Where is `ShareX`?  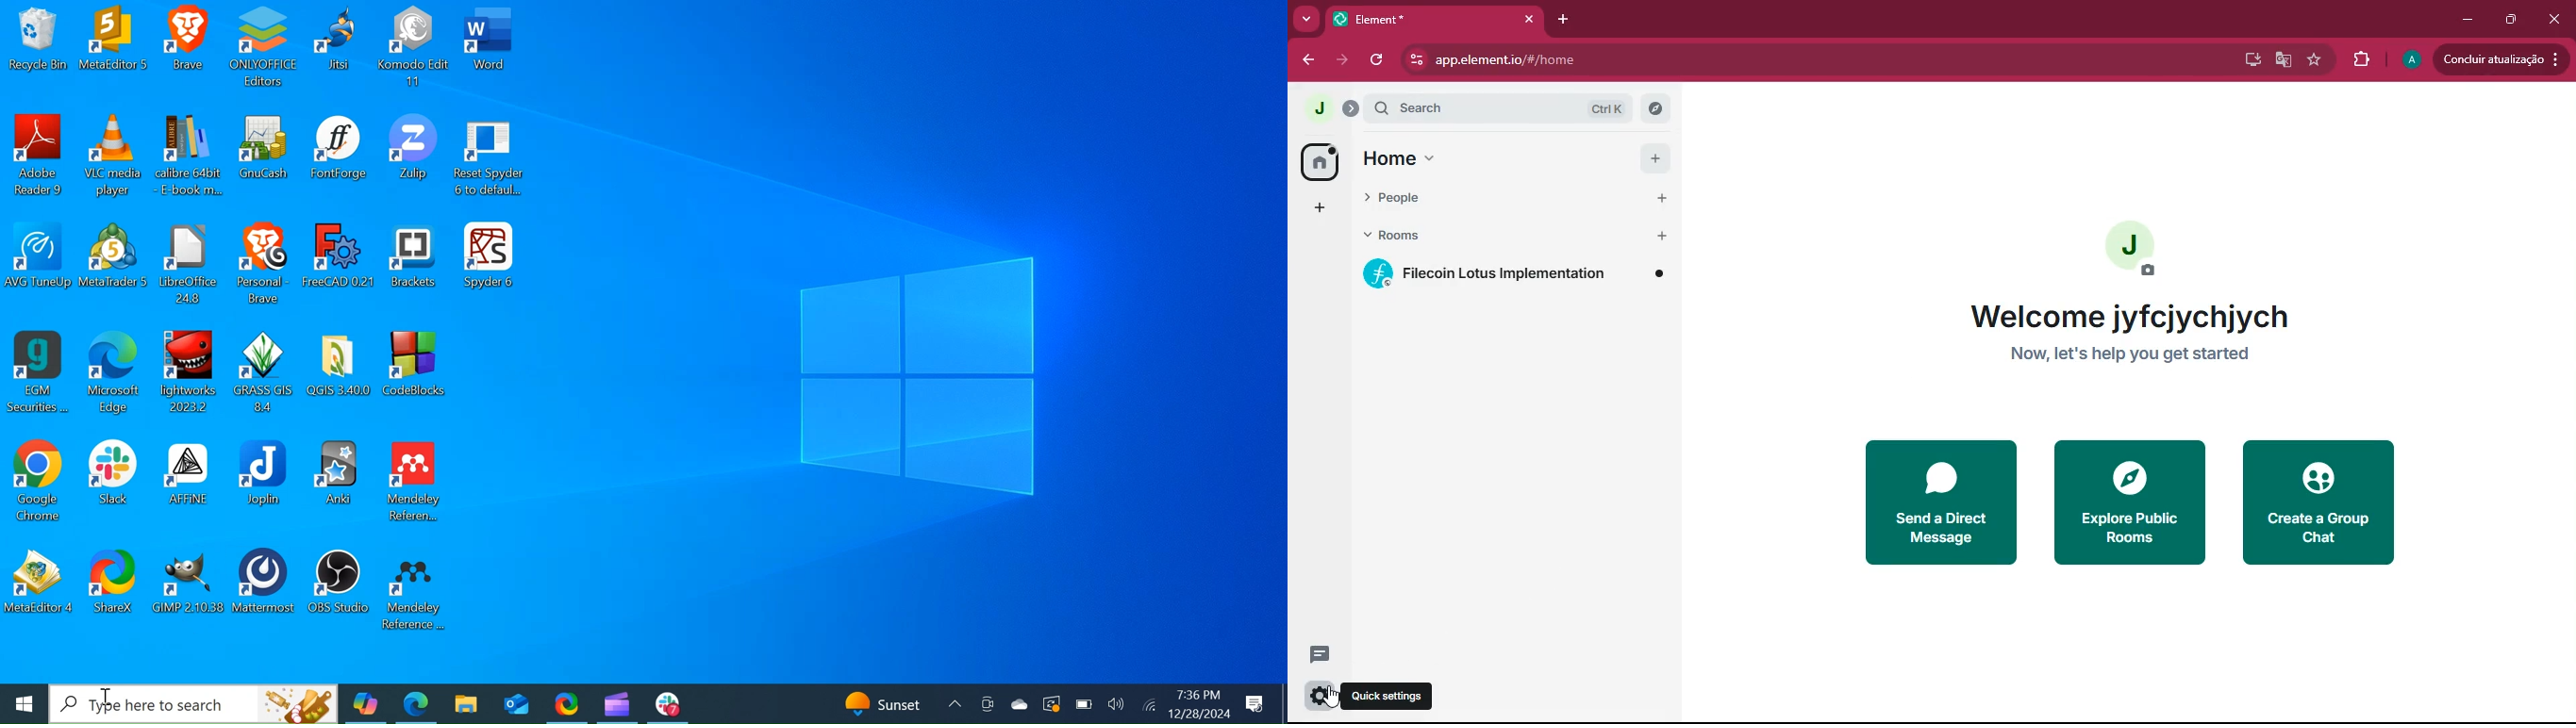
ShareX is located at coordinates (112, 591).